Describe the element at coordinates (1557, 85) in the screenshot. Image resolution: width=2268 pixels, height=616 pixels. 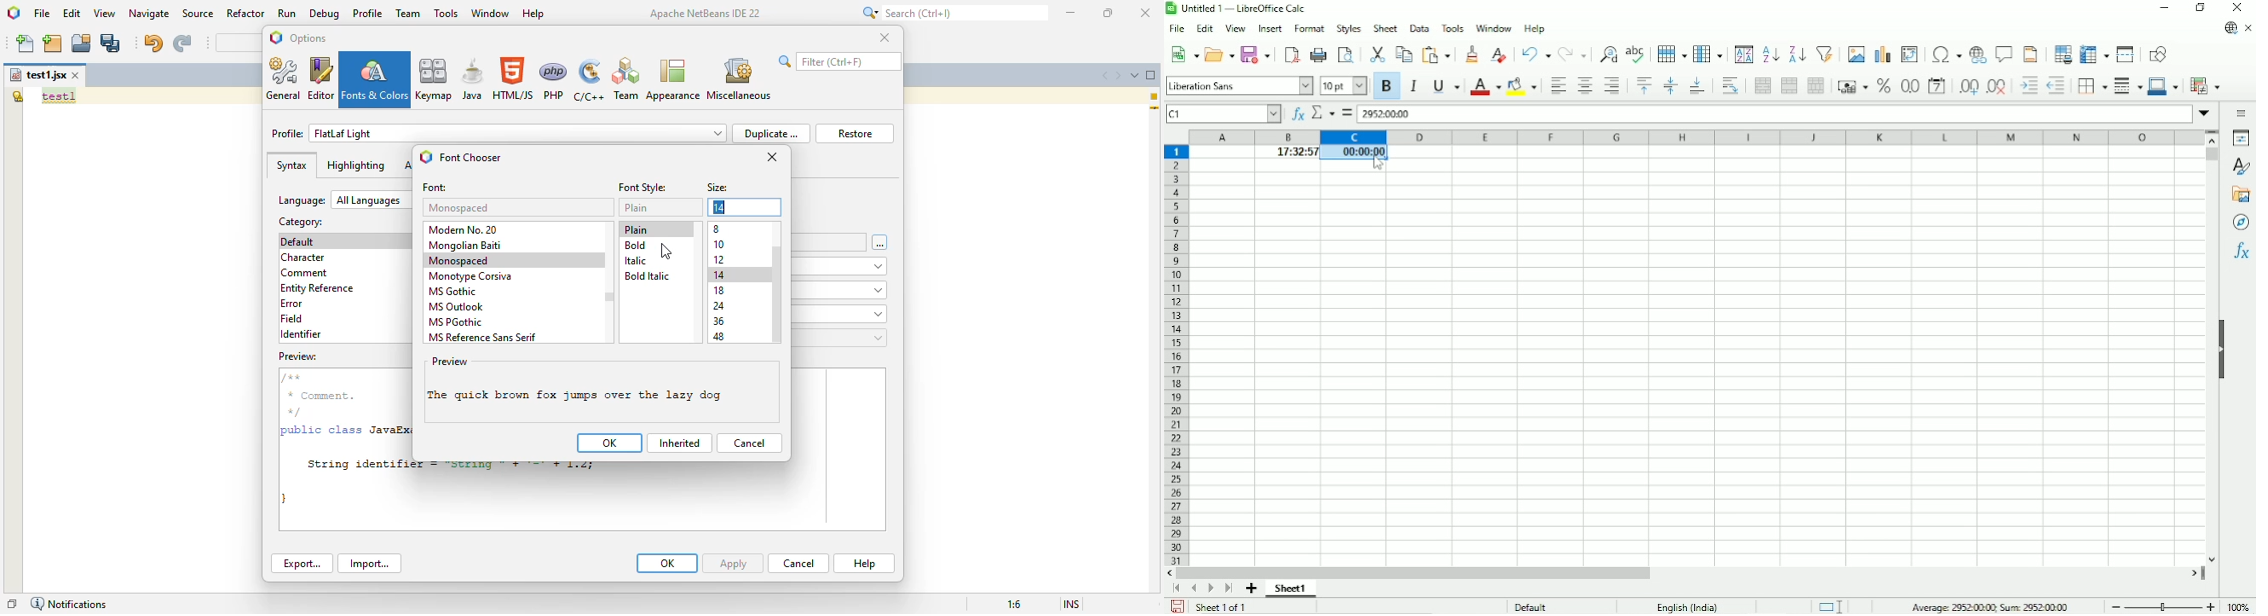
I see `Align left` at that location.